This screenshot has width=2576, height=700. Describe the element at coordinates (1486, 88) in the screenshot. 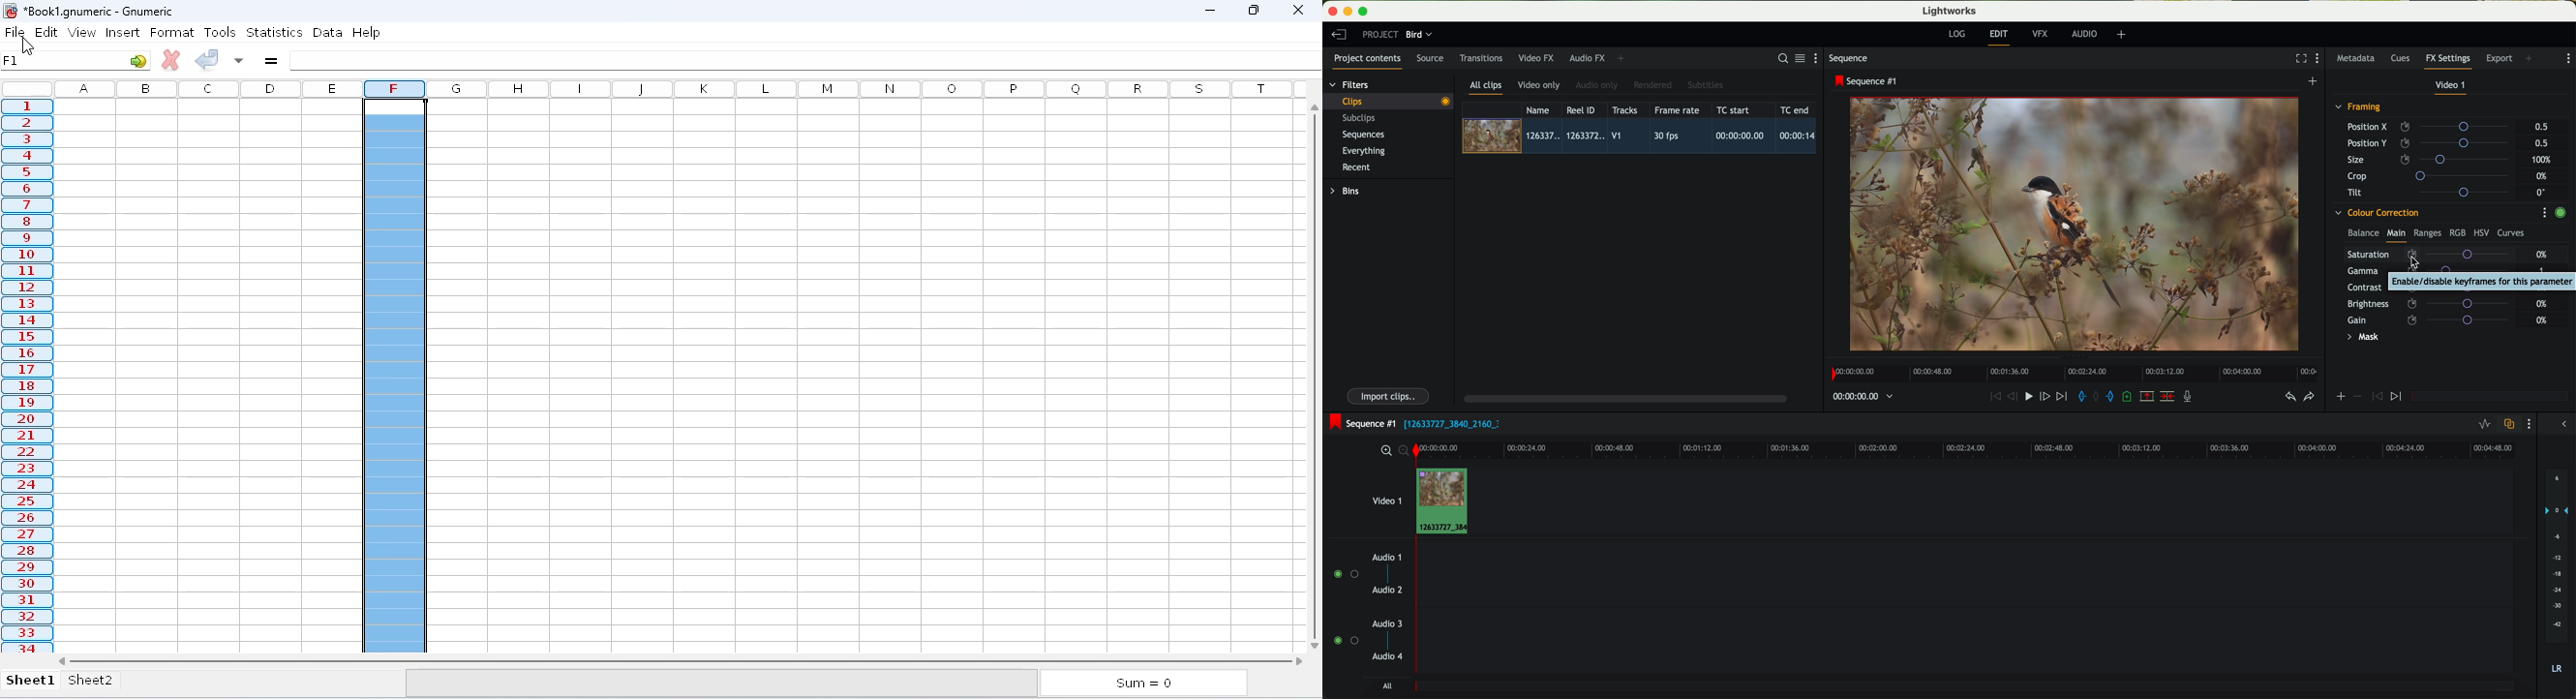

I see `all clips` at that location.